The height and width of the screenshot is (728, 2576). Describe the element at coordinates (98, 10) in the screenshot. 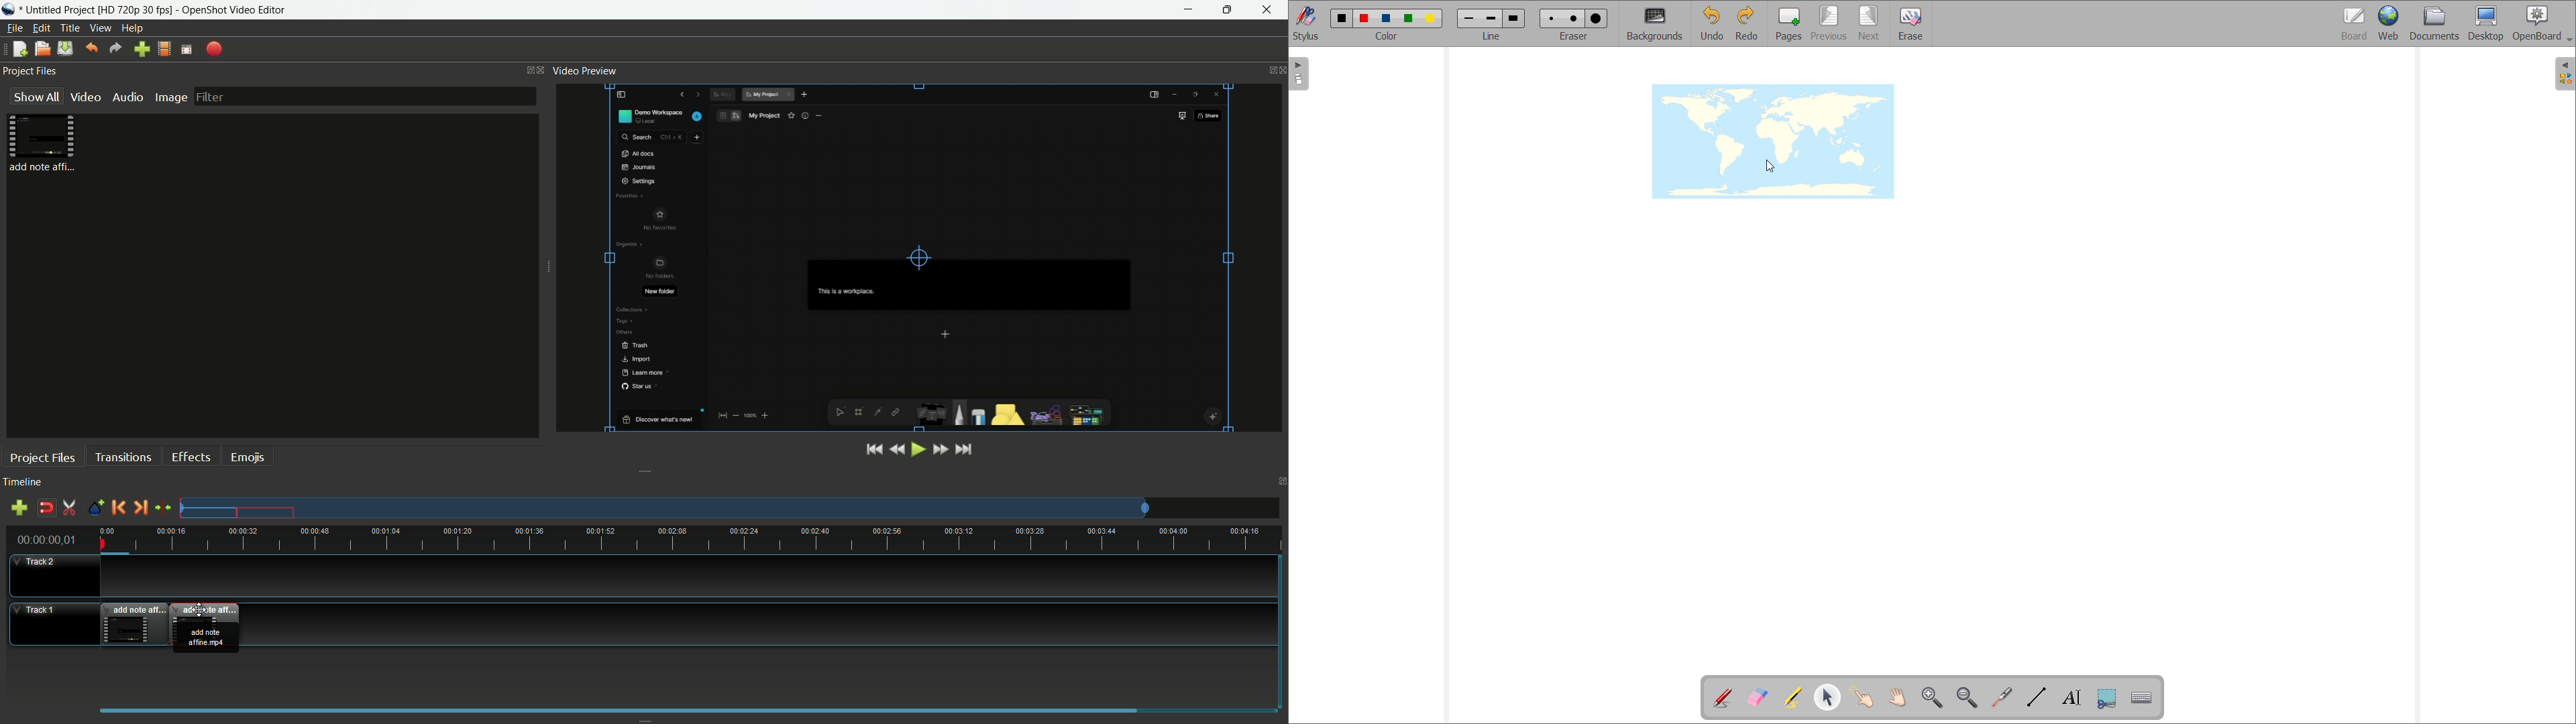

I see `project name` at that location.